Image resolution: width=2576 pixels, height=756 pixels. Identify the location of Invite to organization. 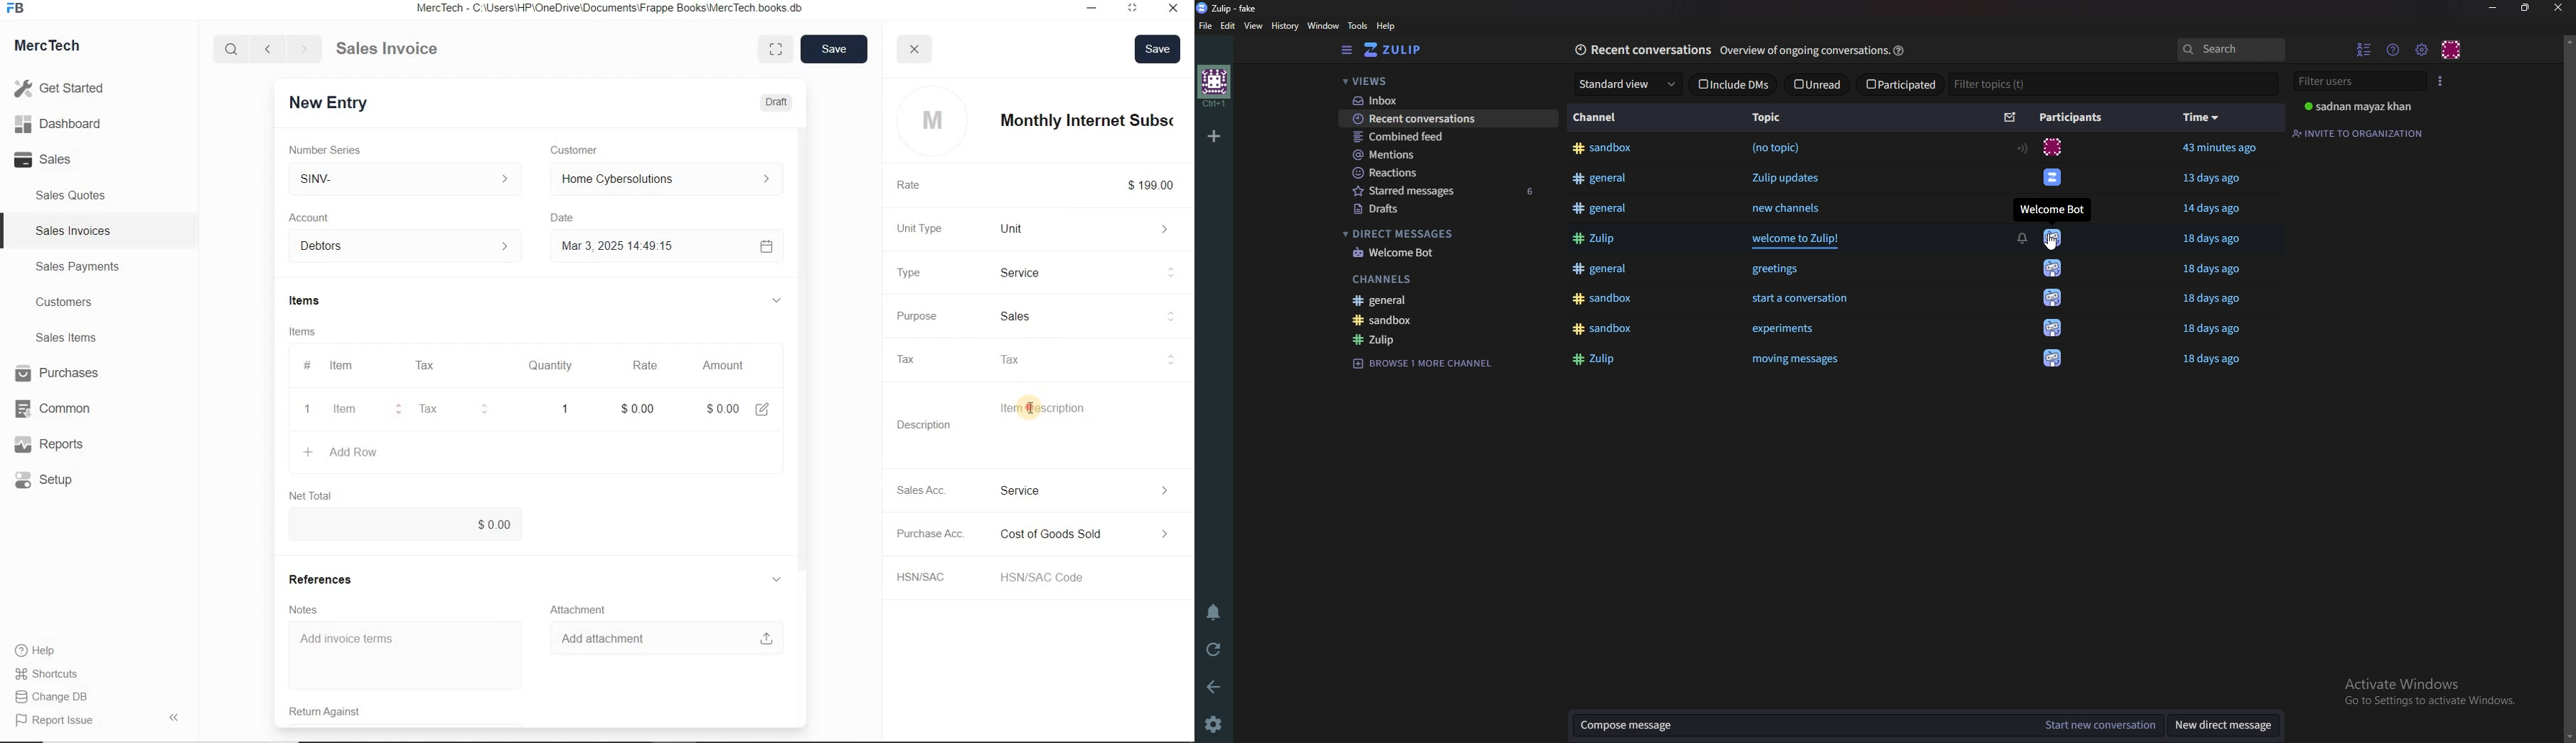
(2361, 132).